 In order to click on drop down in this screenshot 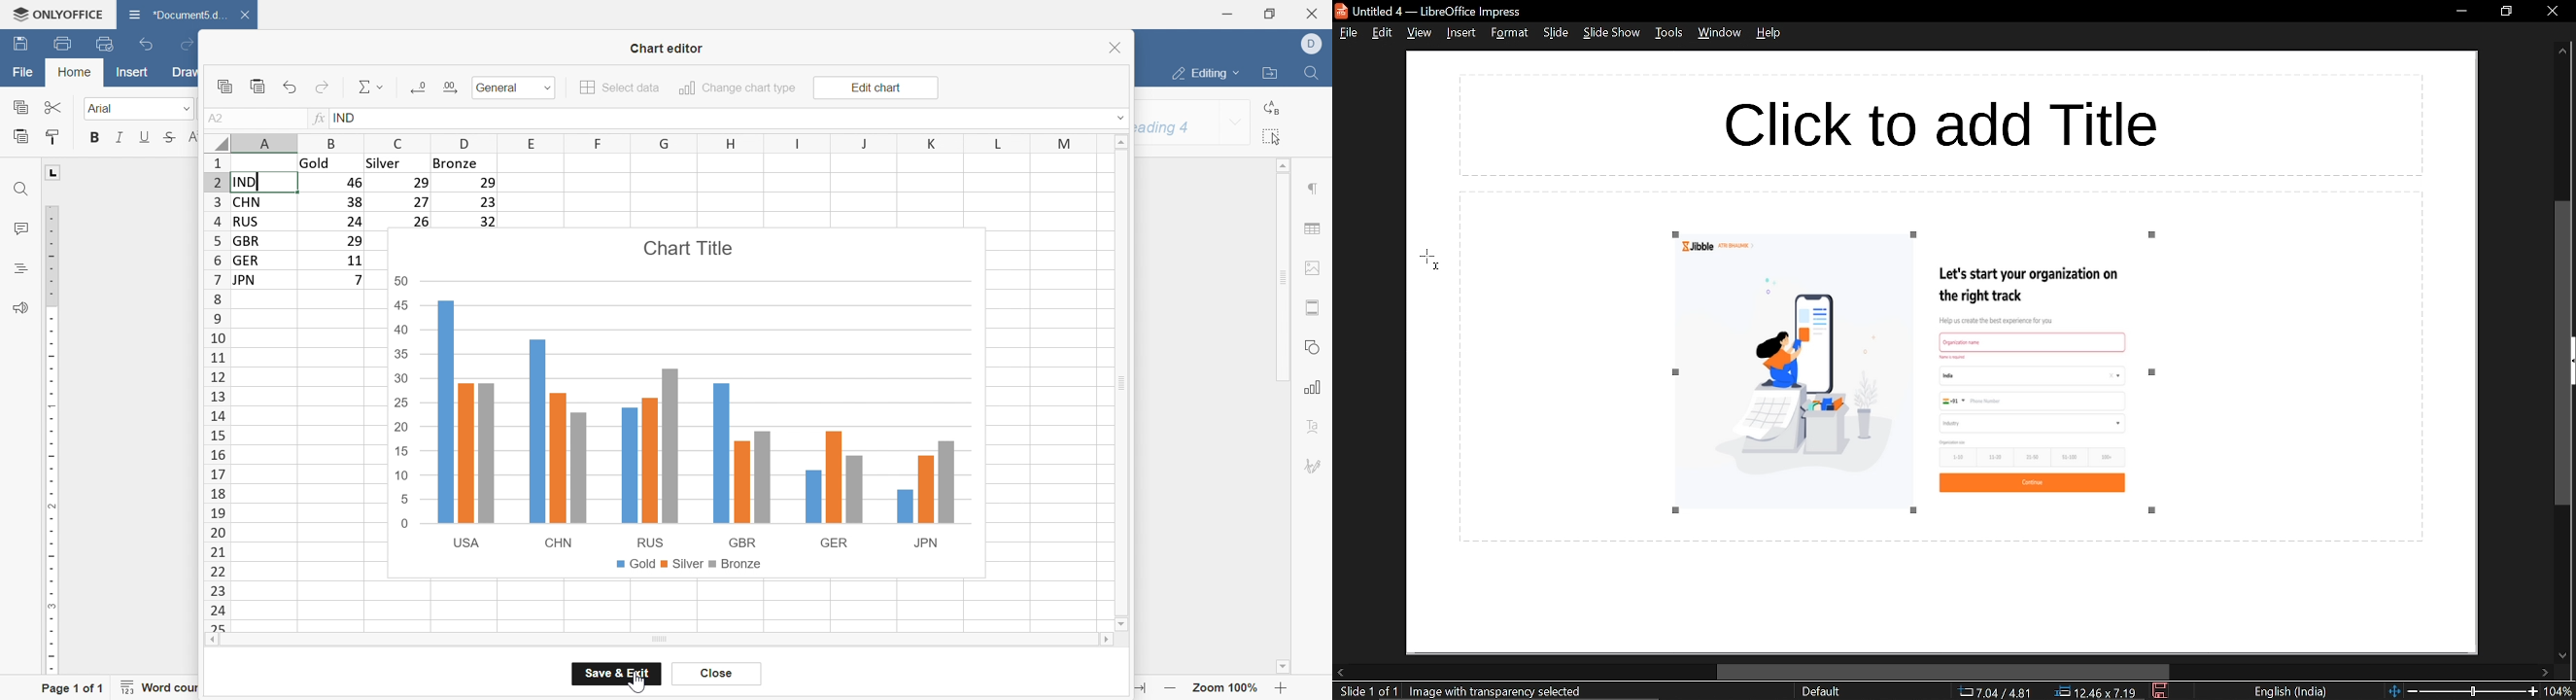, I will do `click(549, 88)`.